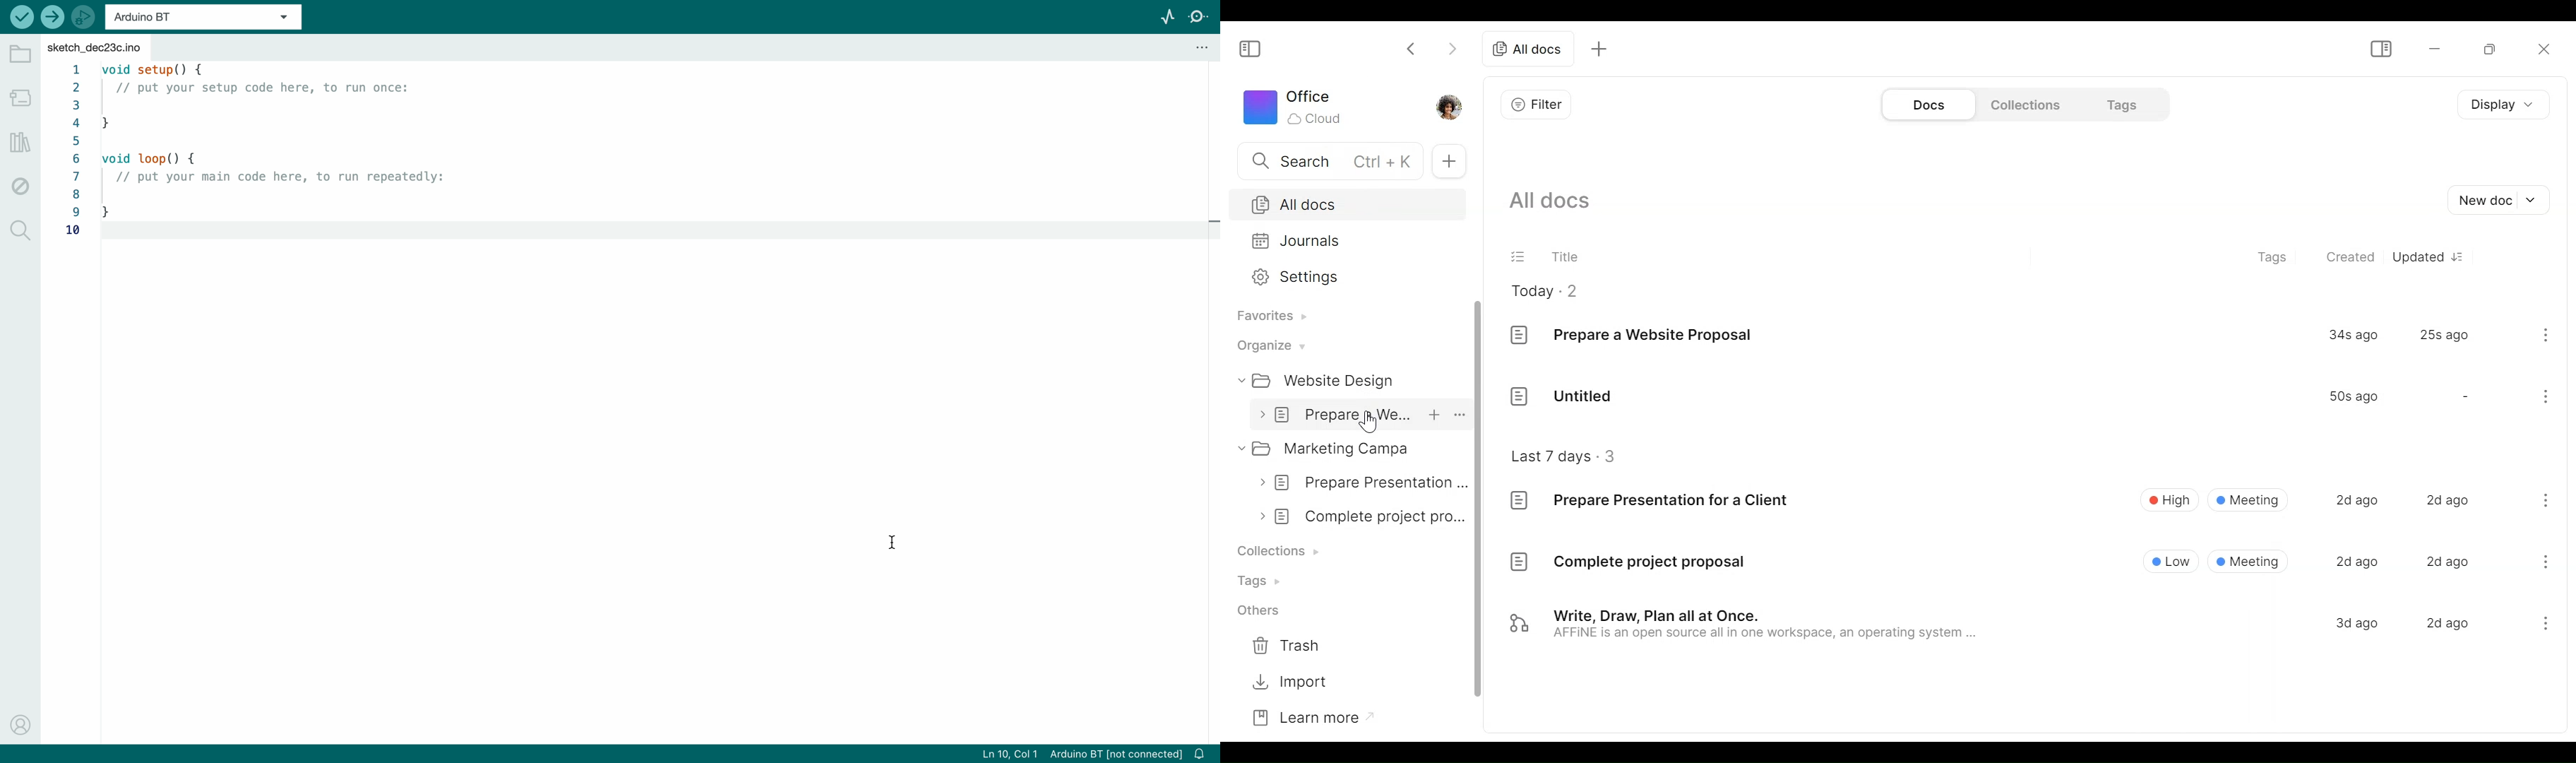  Describe the element at coordinates (1926, 104) in the screenshot. I see `Documents` at that location.